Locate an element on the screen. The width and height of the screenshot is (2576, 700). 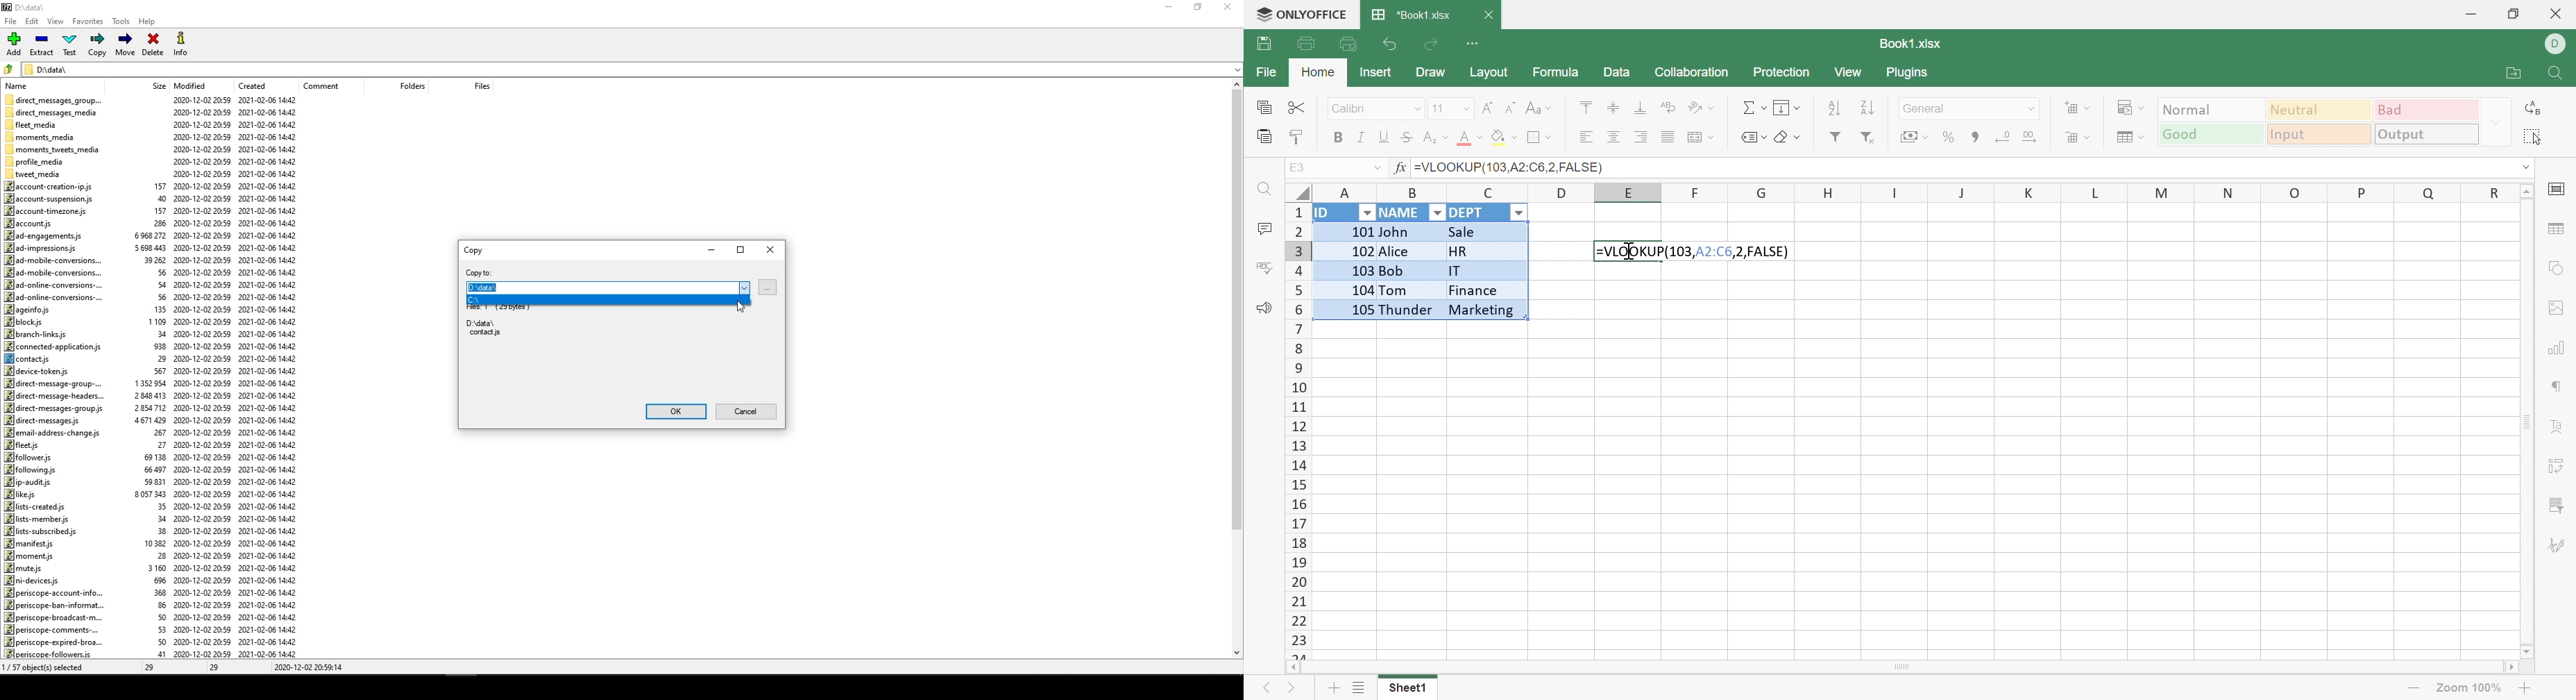
restore down is located at coordinates (1201, 8).